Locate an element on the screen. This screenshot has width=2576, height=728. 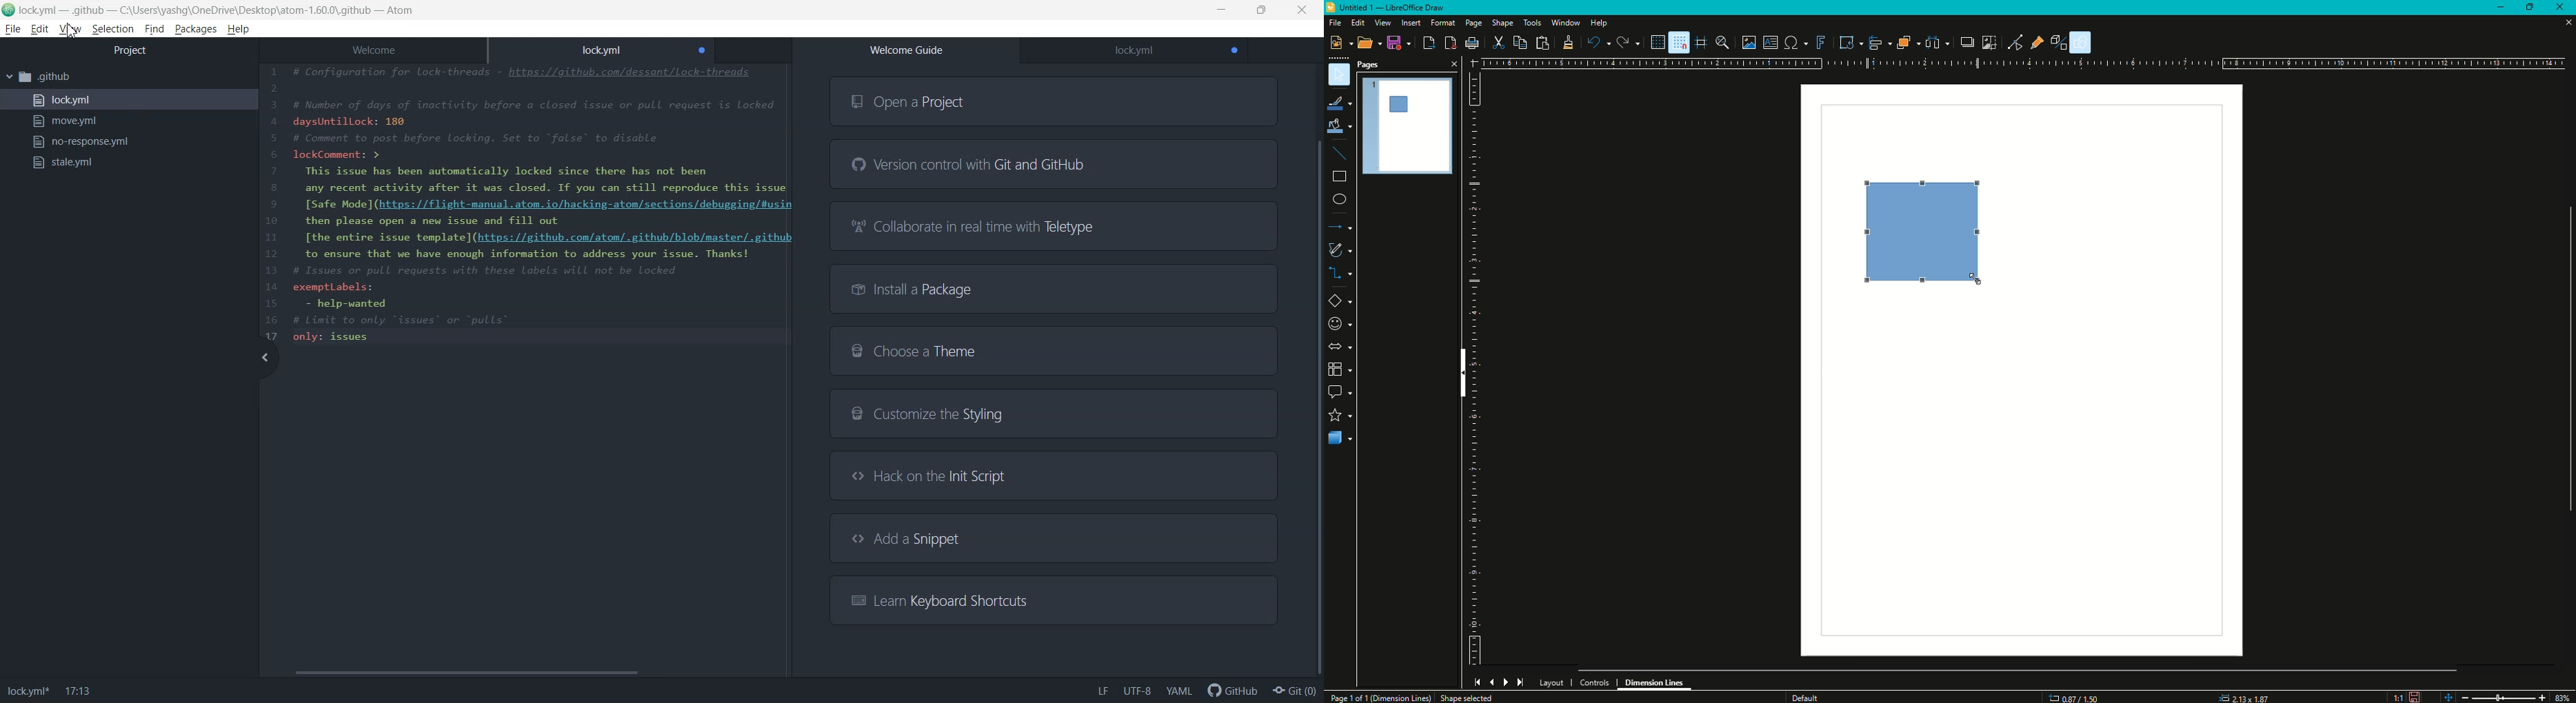
Format is located at coordinates (1442, 23).